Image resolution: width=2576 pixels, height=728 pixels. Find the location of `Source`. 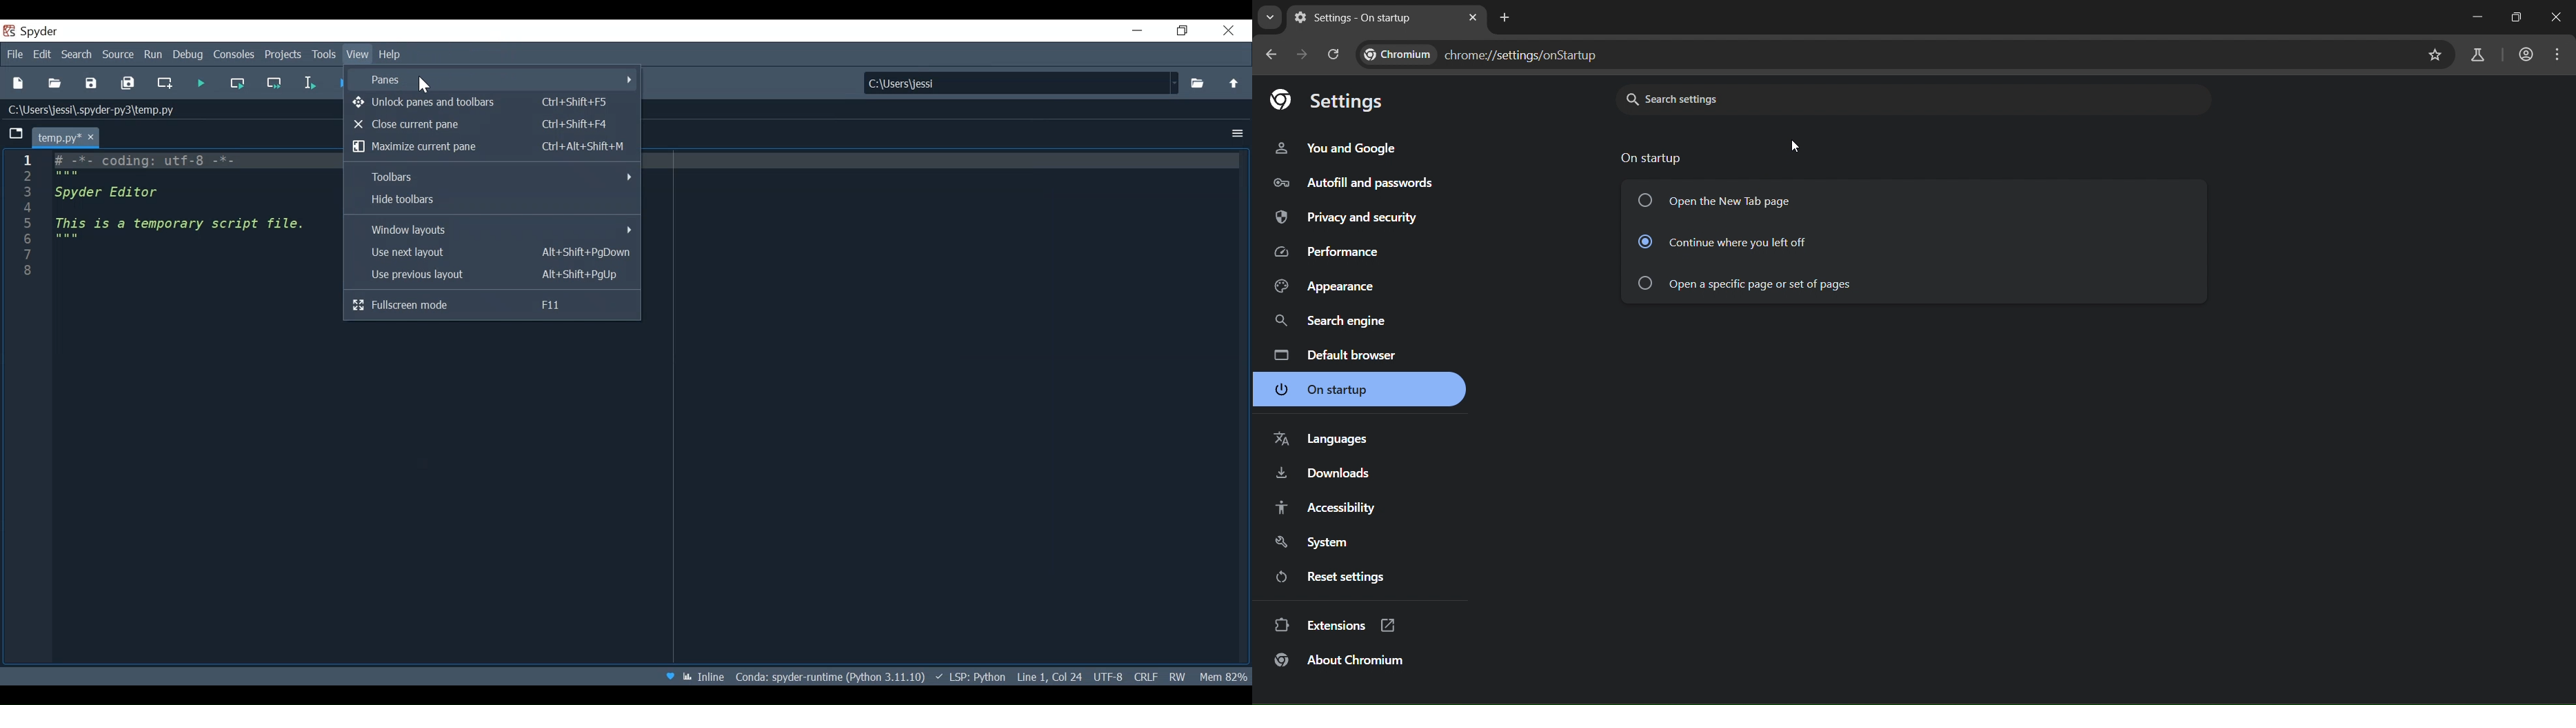

Source is located at coordinates (118, 55).